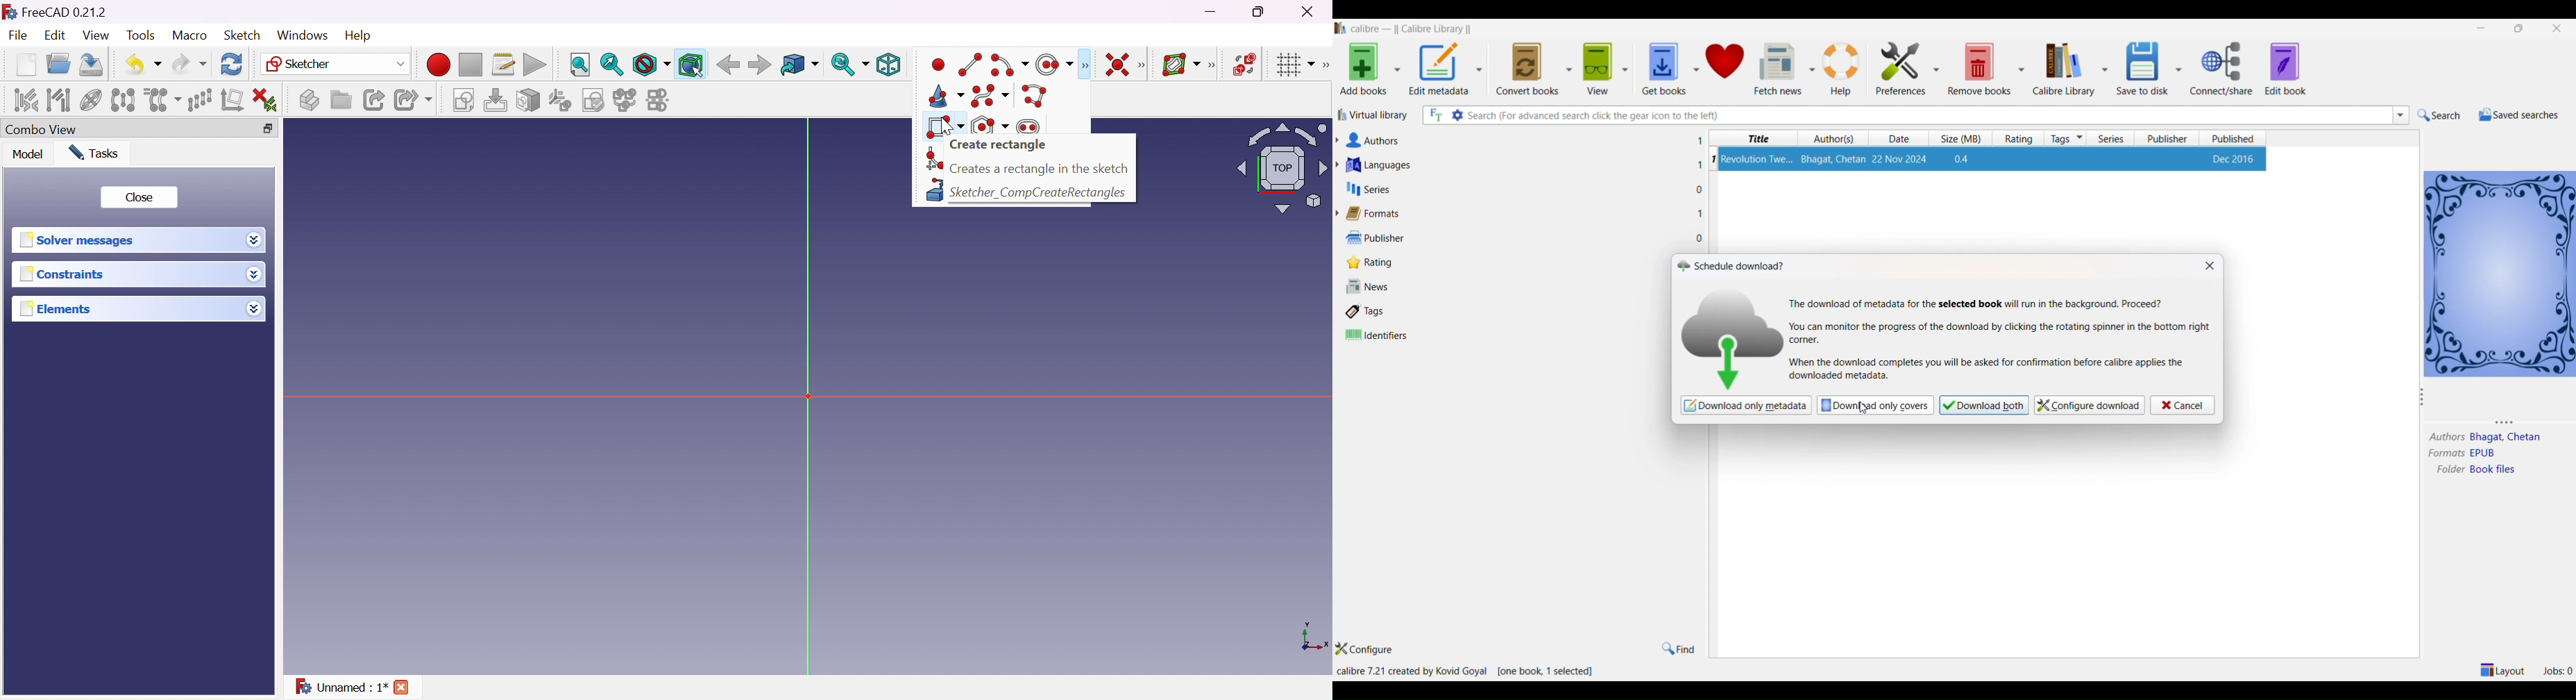 This screenshot has width=2576, height=700. Describe the element at coordinates (1397, 71) in the screenshot. I see `add books option dropdown button` at that location.